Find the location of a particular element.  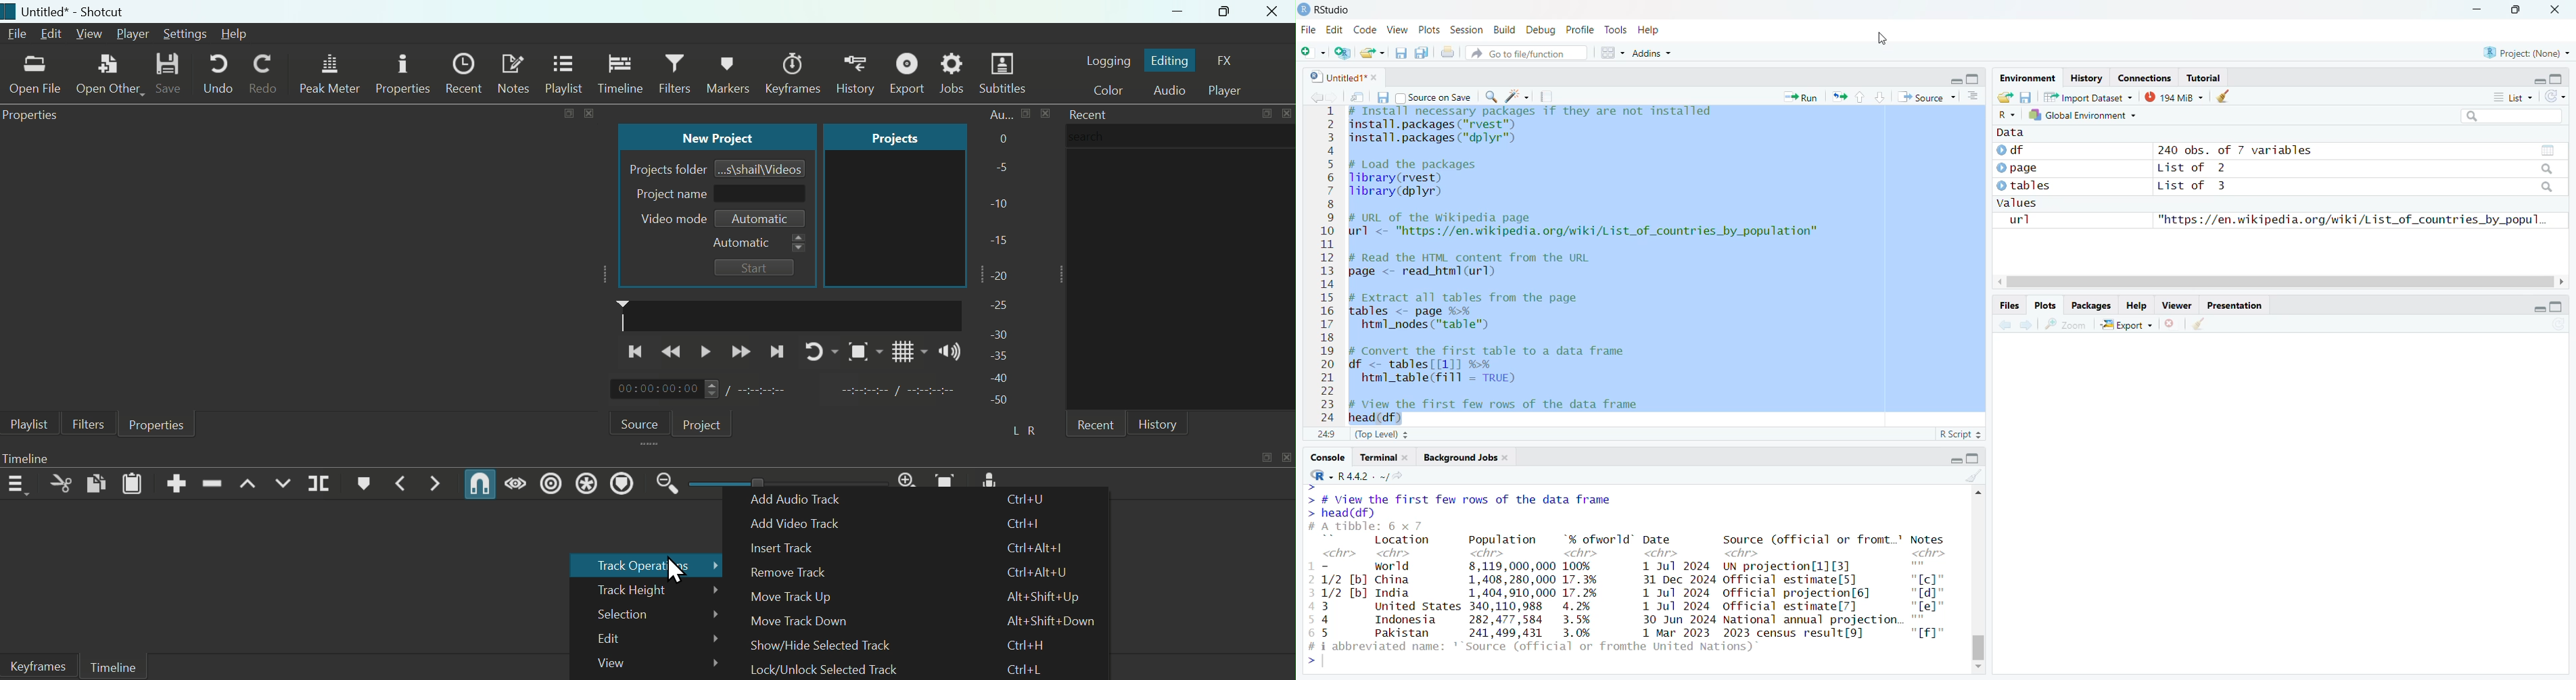

url is located at coordinates (2020, 219).